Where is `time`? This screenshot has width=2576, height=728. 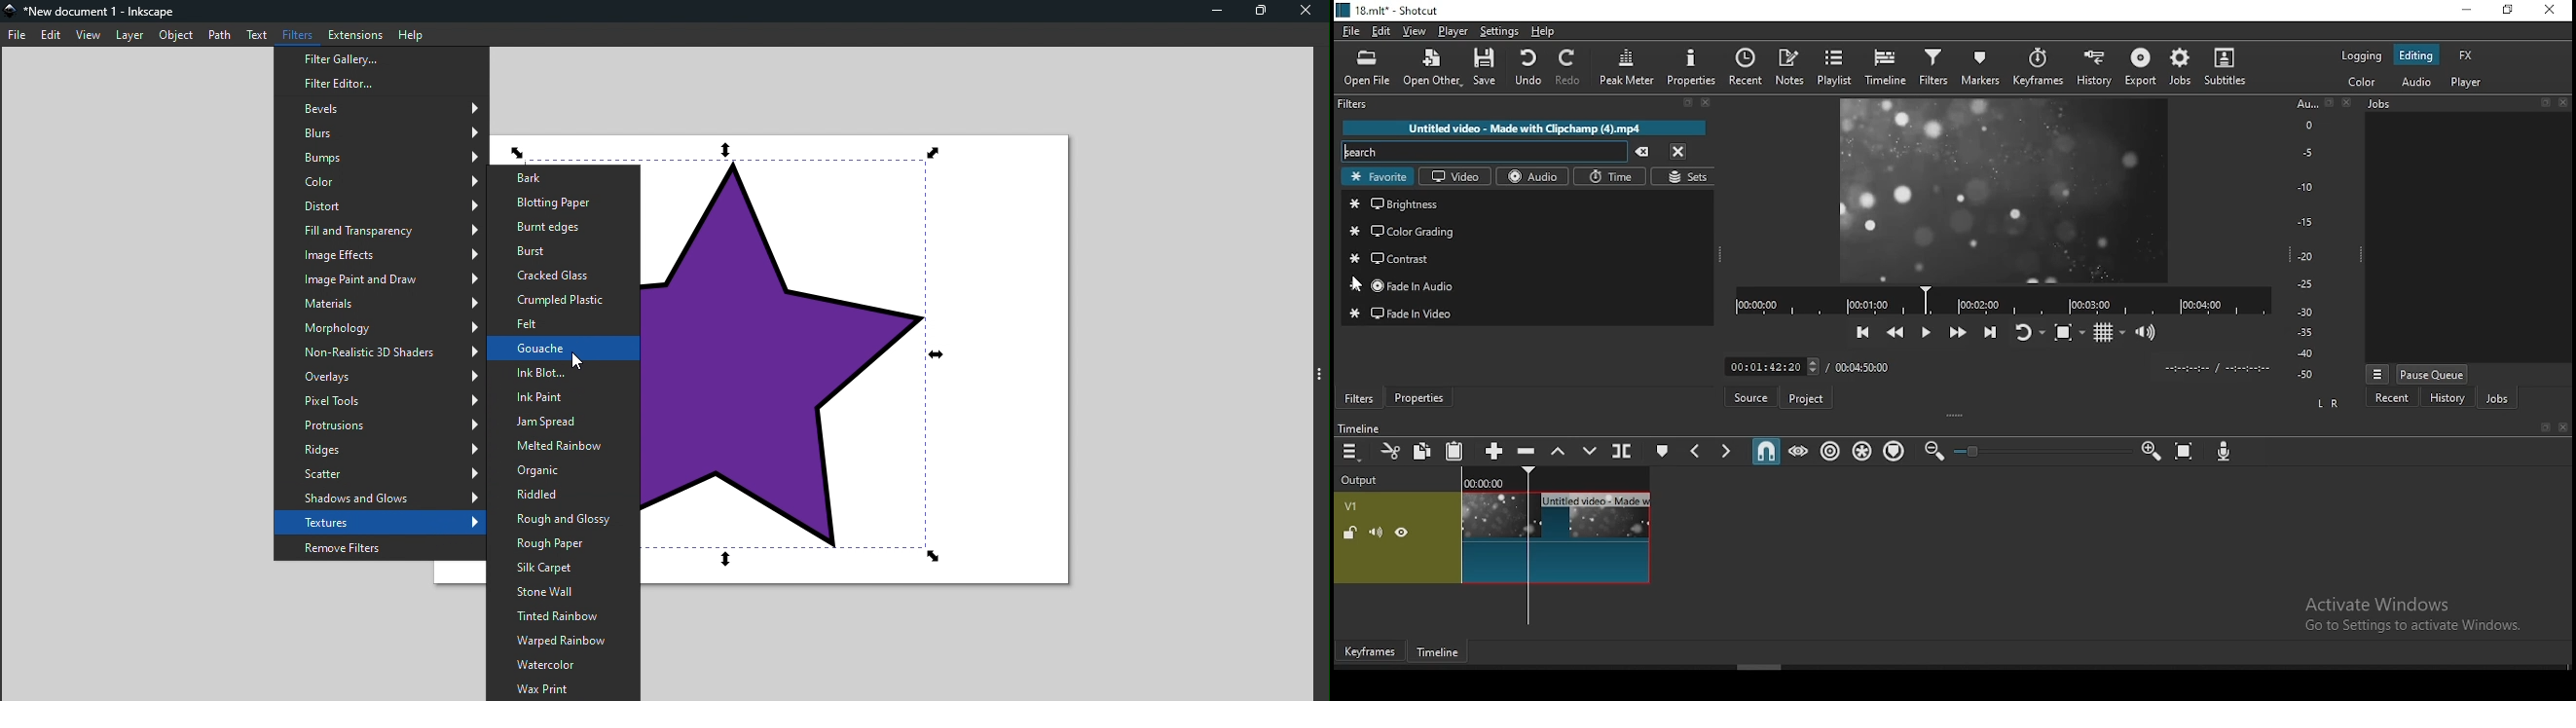
time is located at coordinates (1612, 176).